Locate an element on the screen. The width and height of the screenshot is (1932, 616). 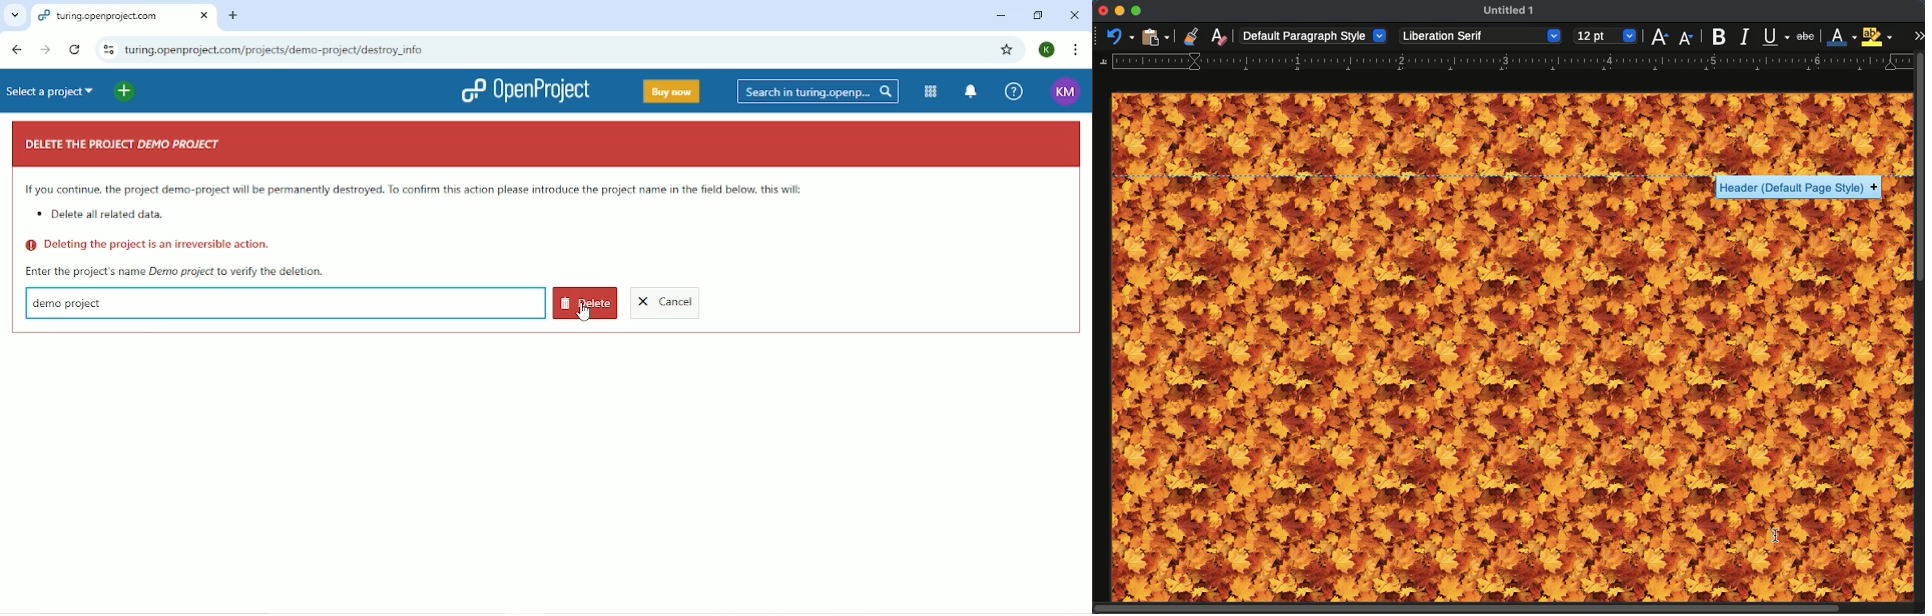
Default paragraph style is located at coordinates (1313, 36).